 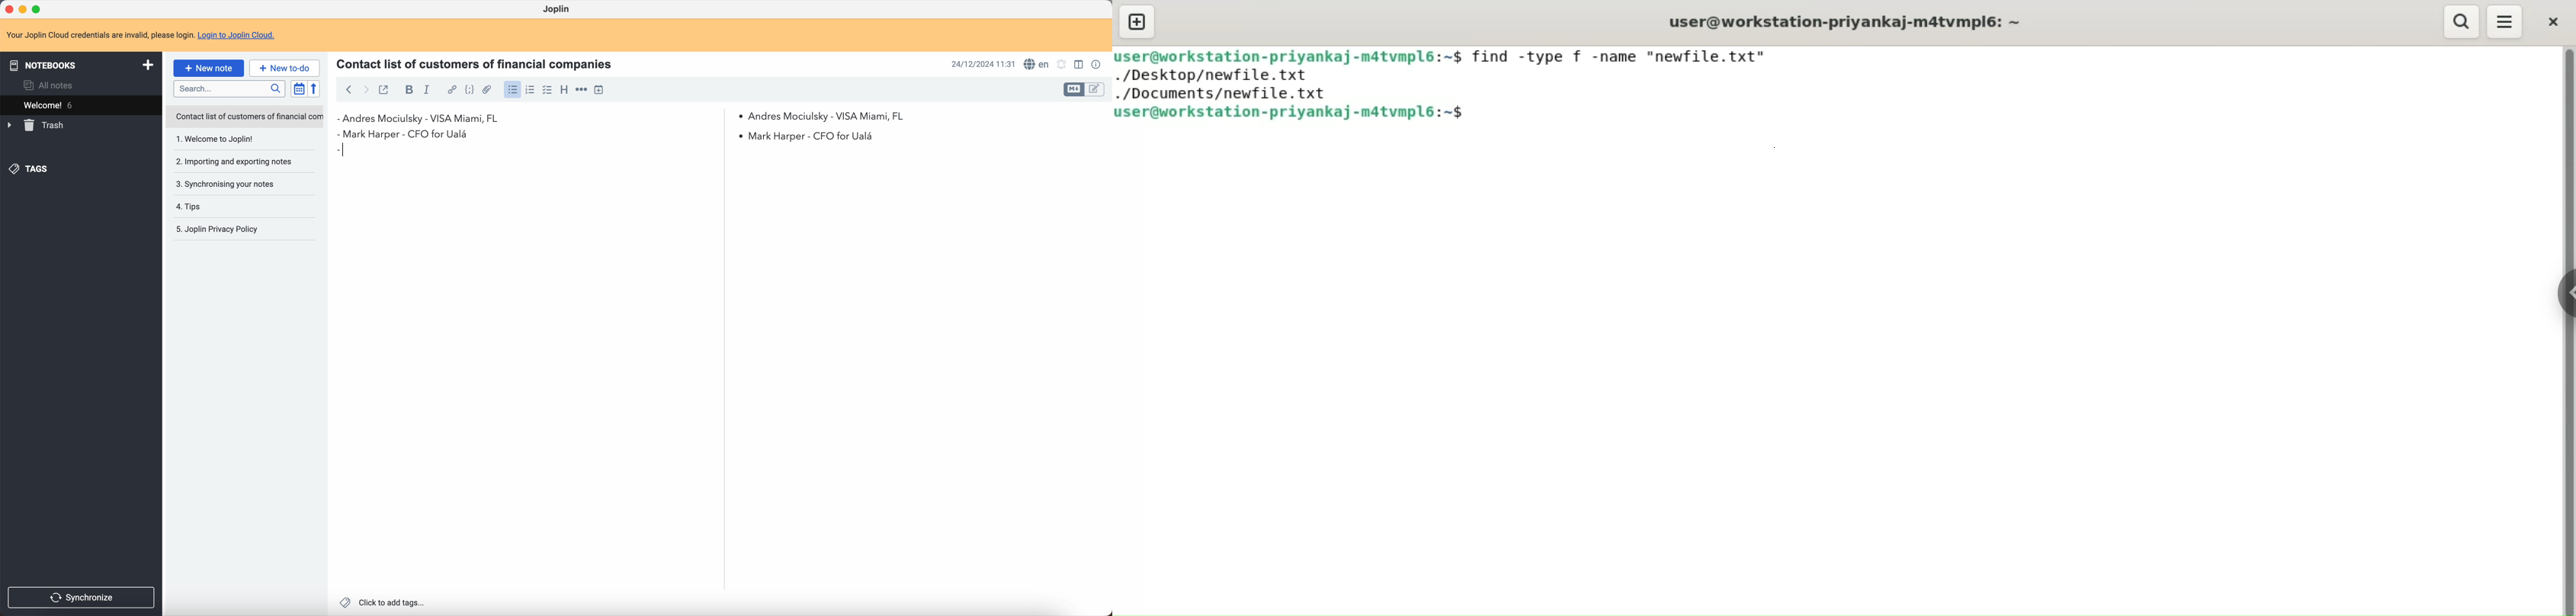 What do you see at coordinates (1292, 113) in the screenshot?
I see ` user@workstation-priyankaj-m4tvmpl6:~` at bounding box center [1292, 113].